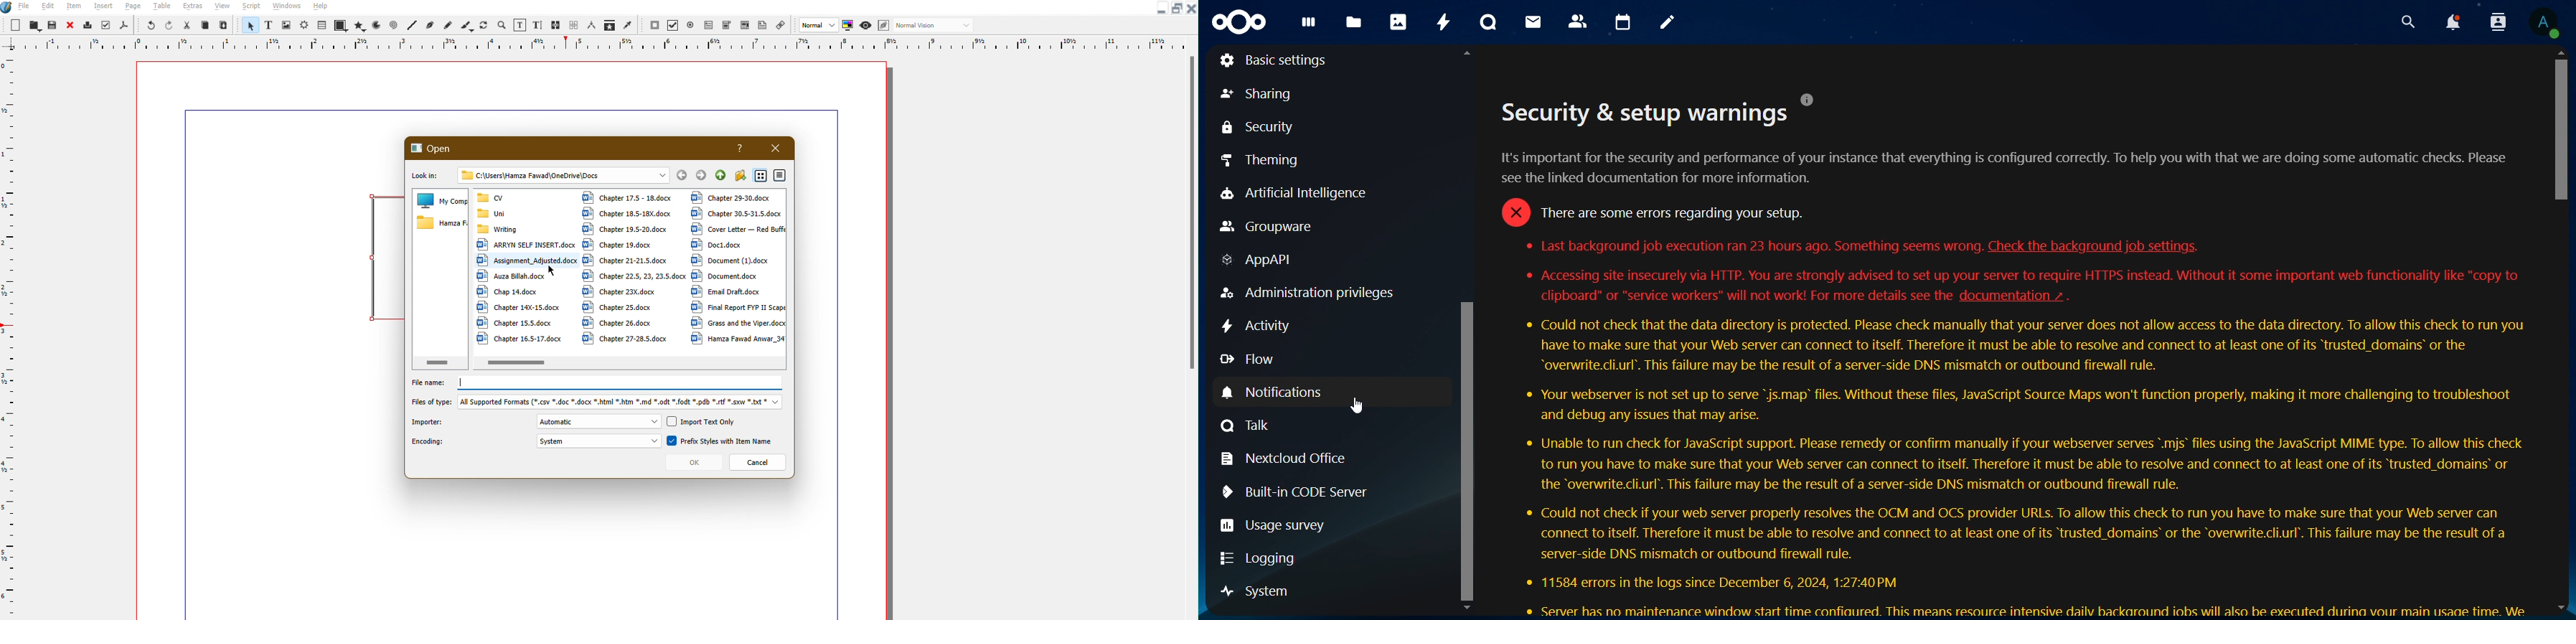 This screenshot has width=2576, height=644. Describe the element at coordinates (1261, 327) in the screenshot. I see `activity` at that location.